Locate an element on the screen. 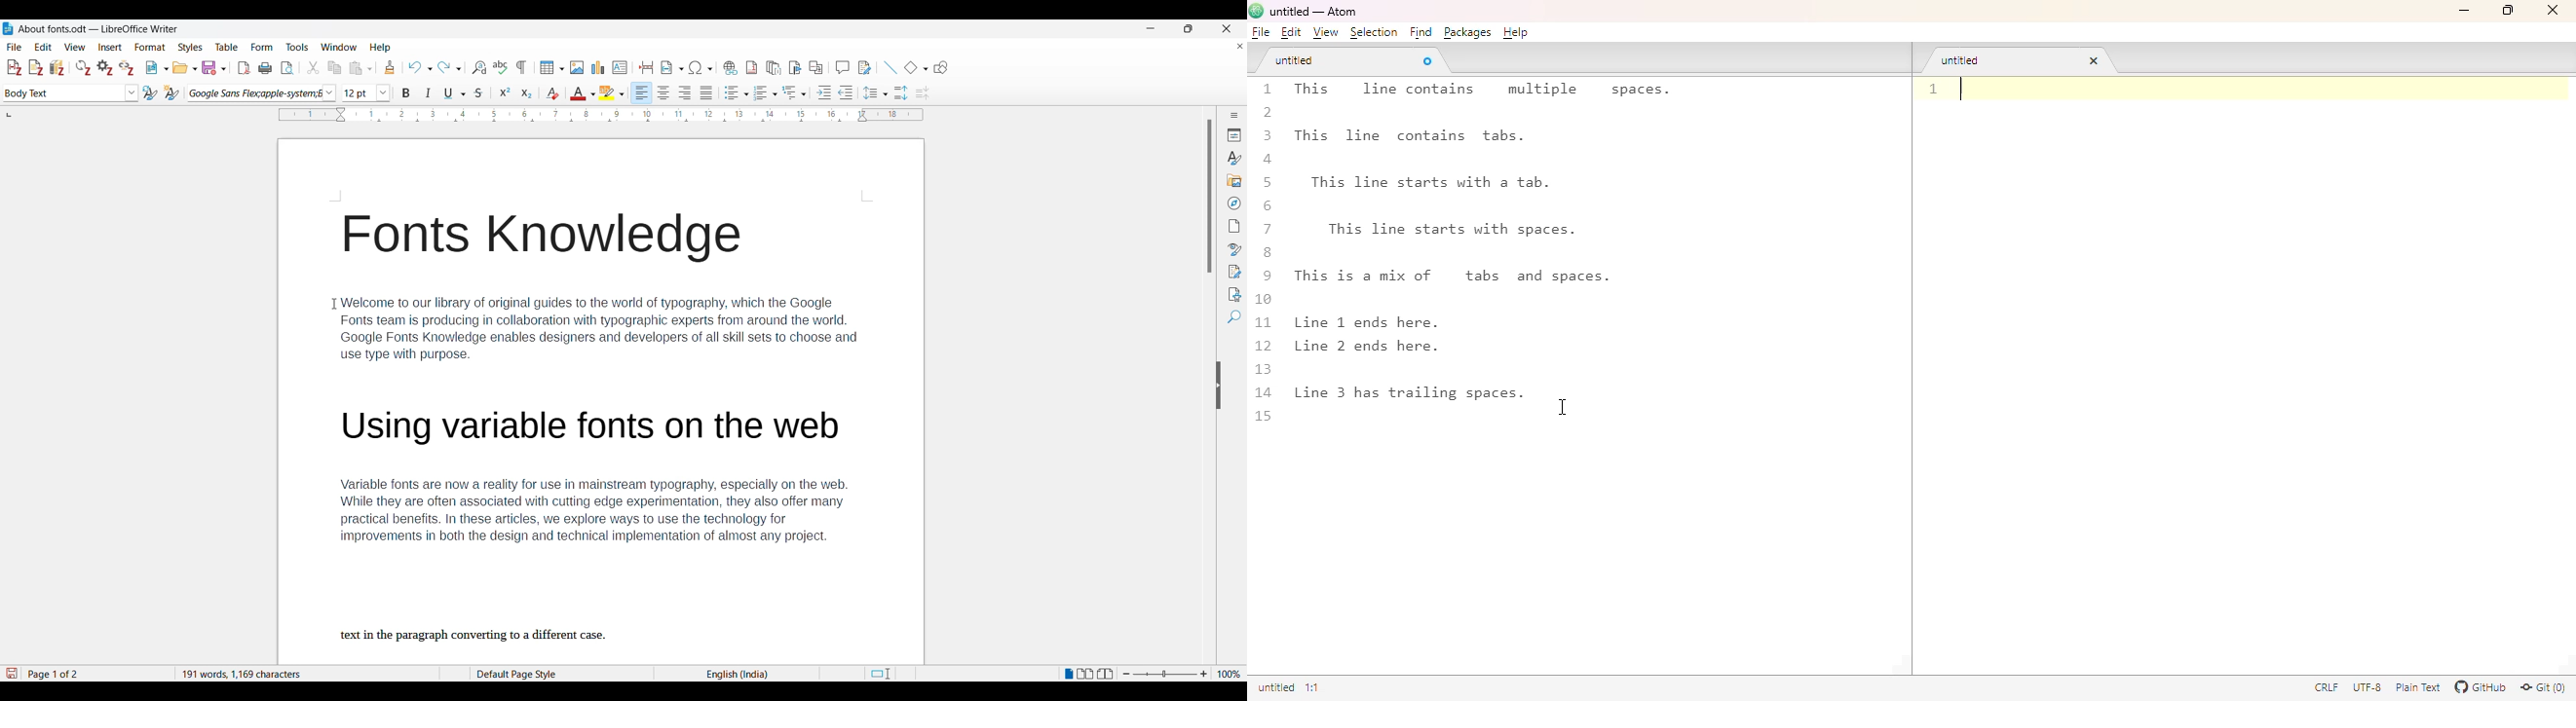 The width and height of the screenshot is (2576, 728). Clone formatting is located at coordinates (390, 67).